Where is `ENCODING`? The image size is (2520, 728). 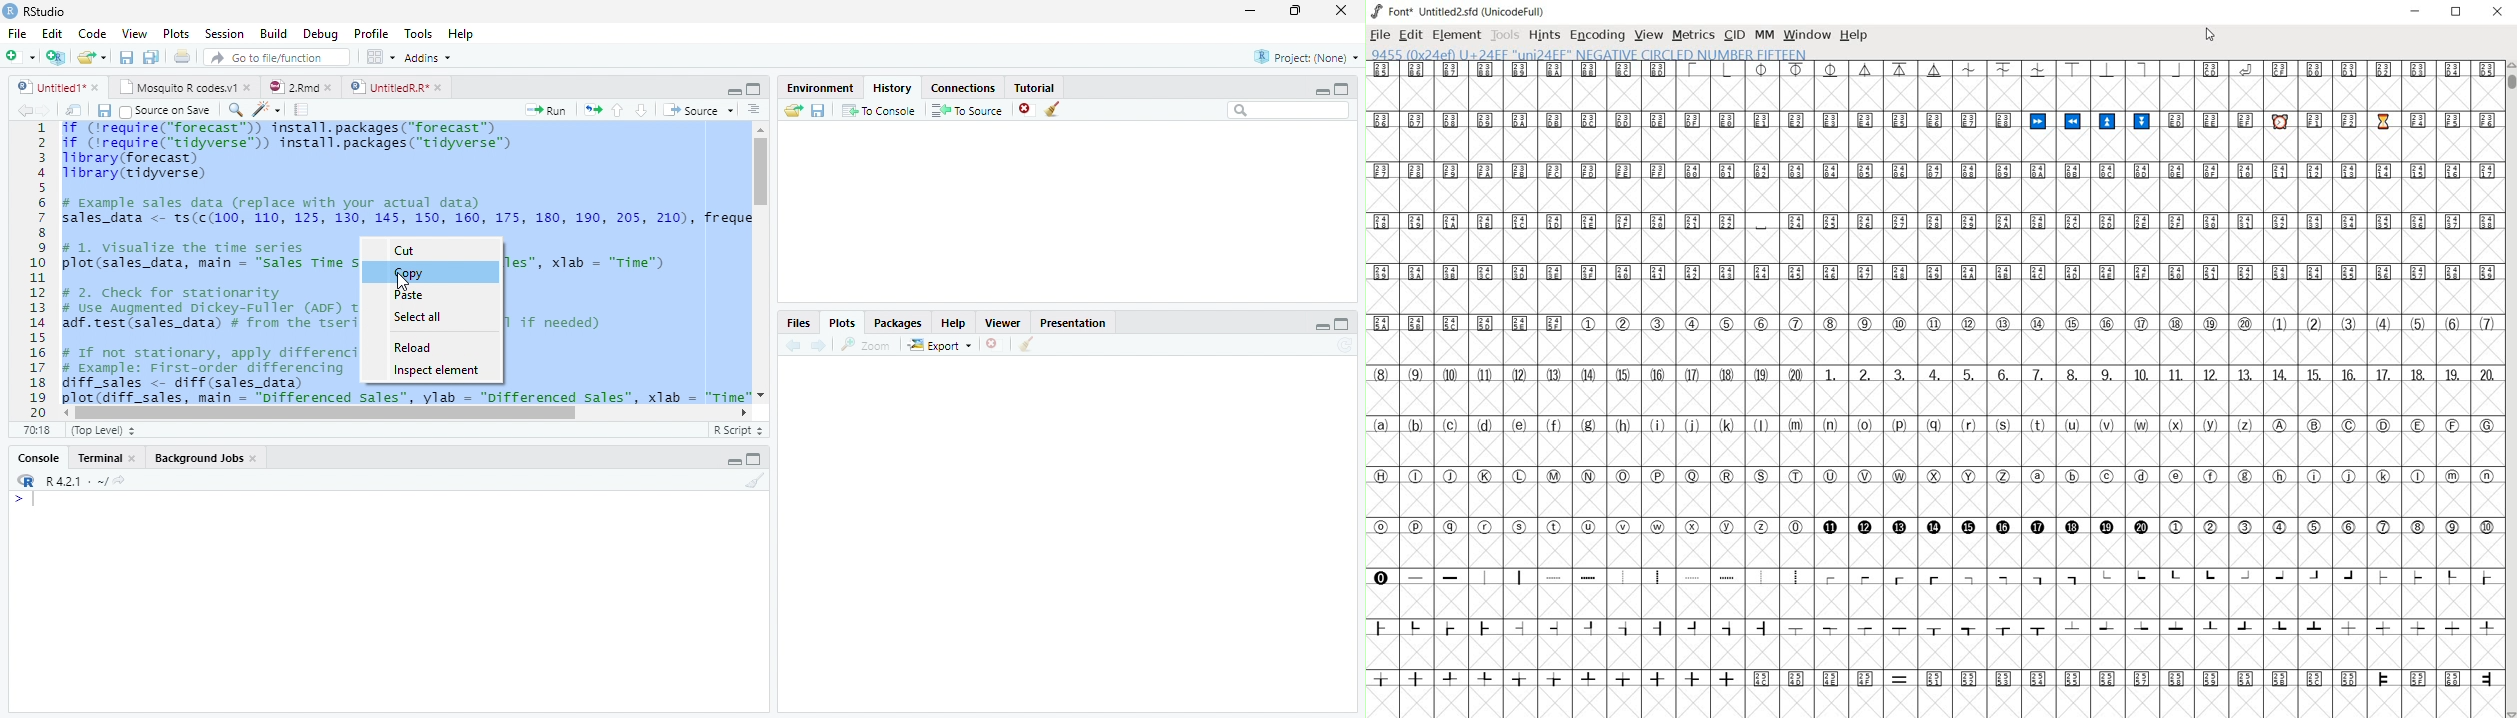
ENCODING is located at coordinates (1596, 35).